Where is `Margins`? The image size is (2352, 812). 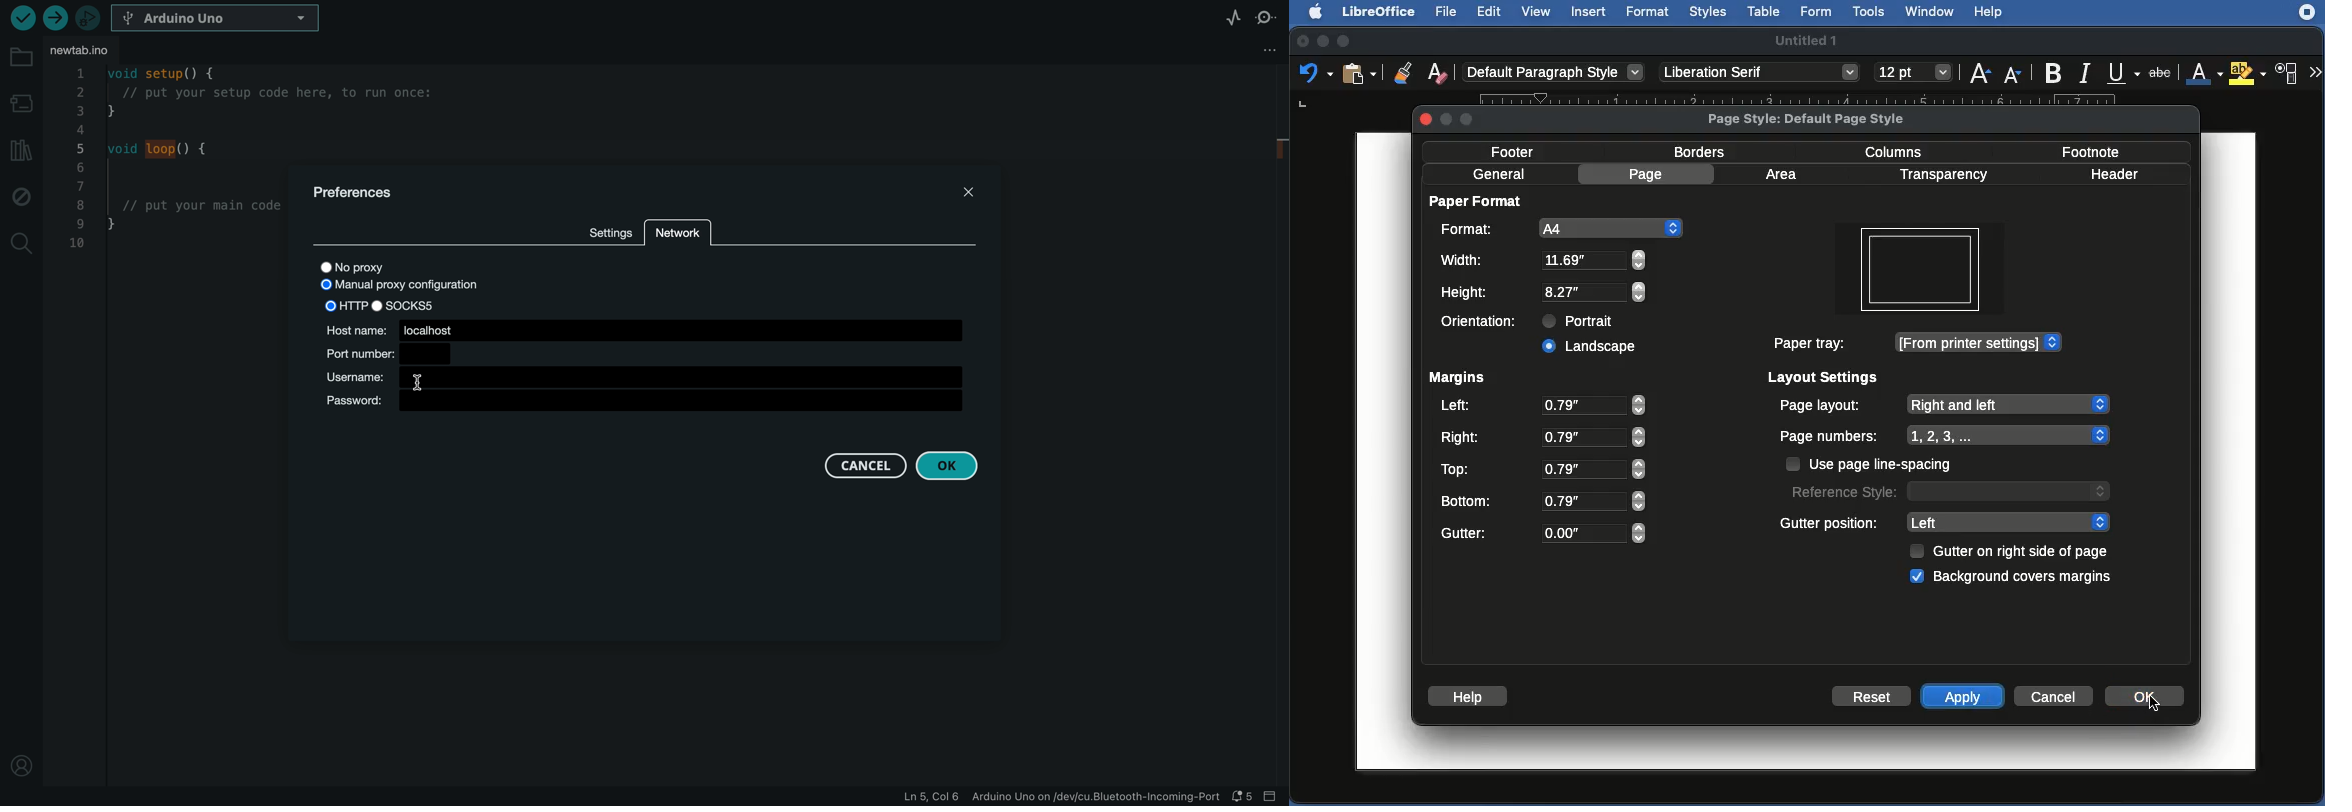 Margins is located at coordinates (1459, 380).